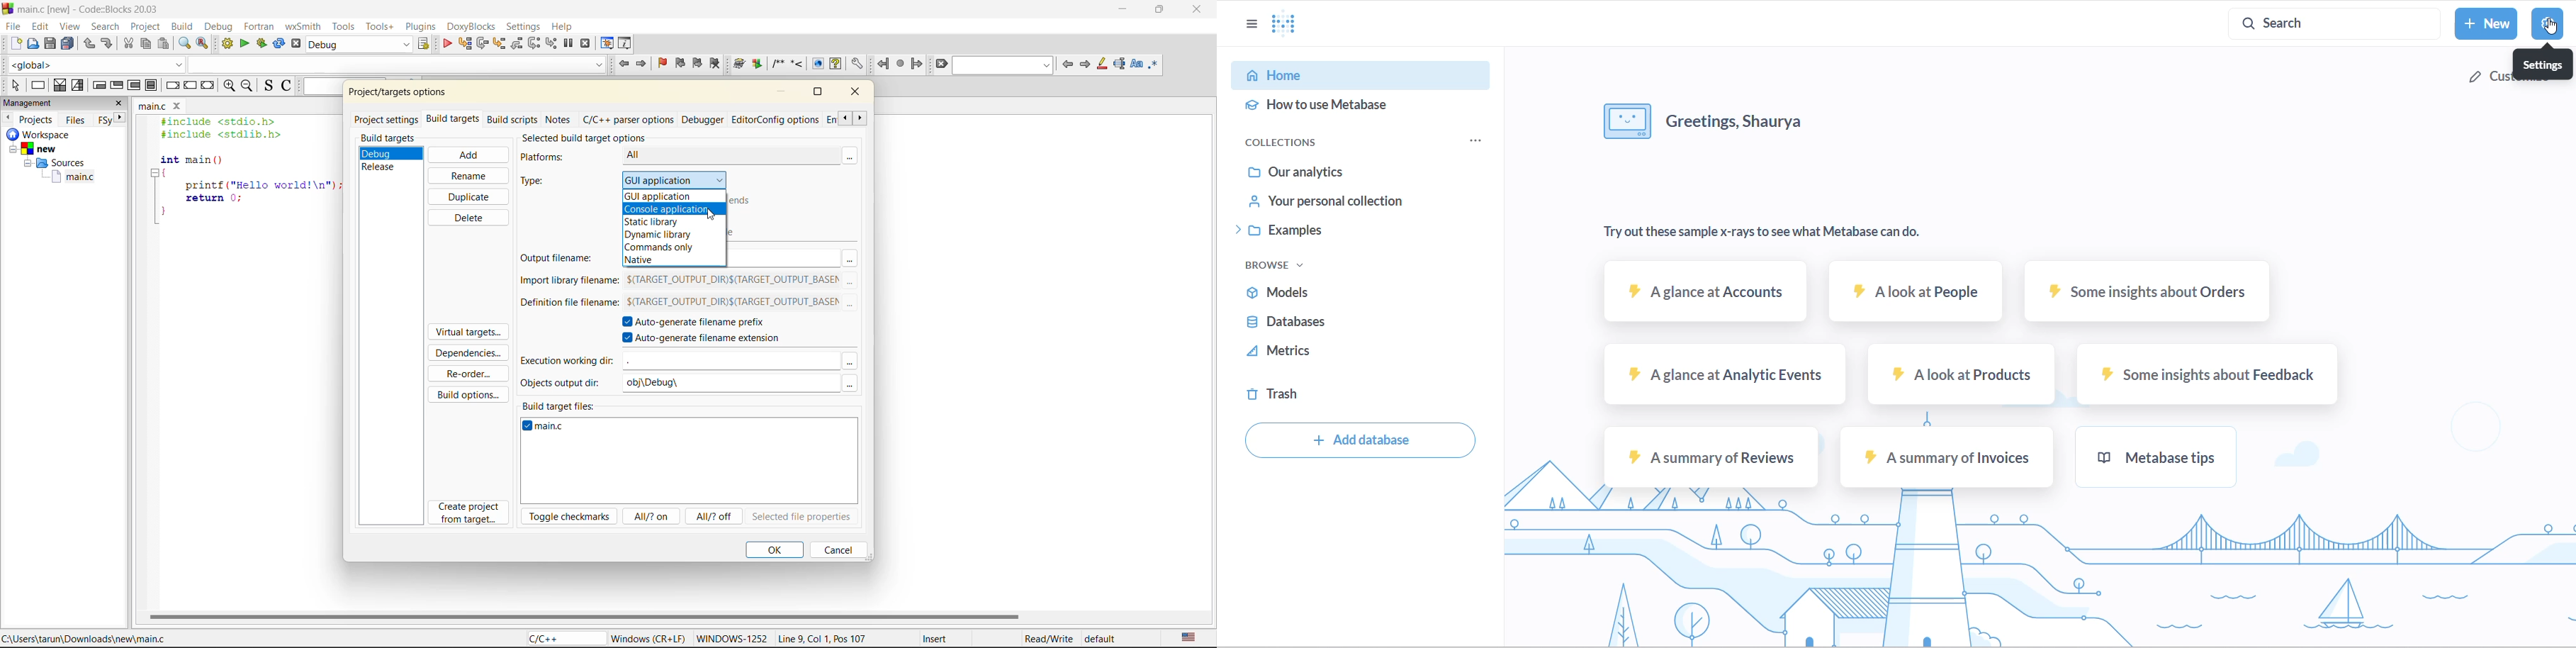 This screenshot has height=672, width=2576. Describe the element at coordinates (934, 638) in the screenshot. I see `Insert` at that location.